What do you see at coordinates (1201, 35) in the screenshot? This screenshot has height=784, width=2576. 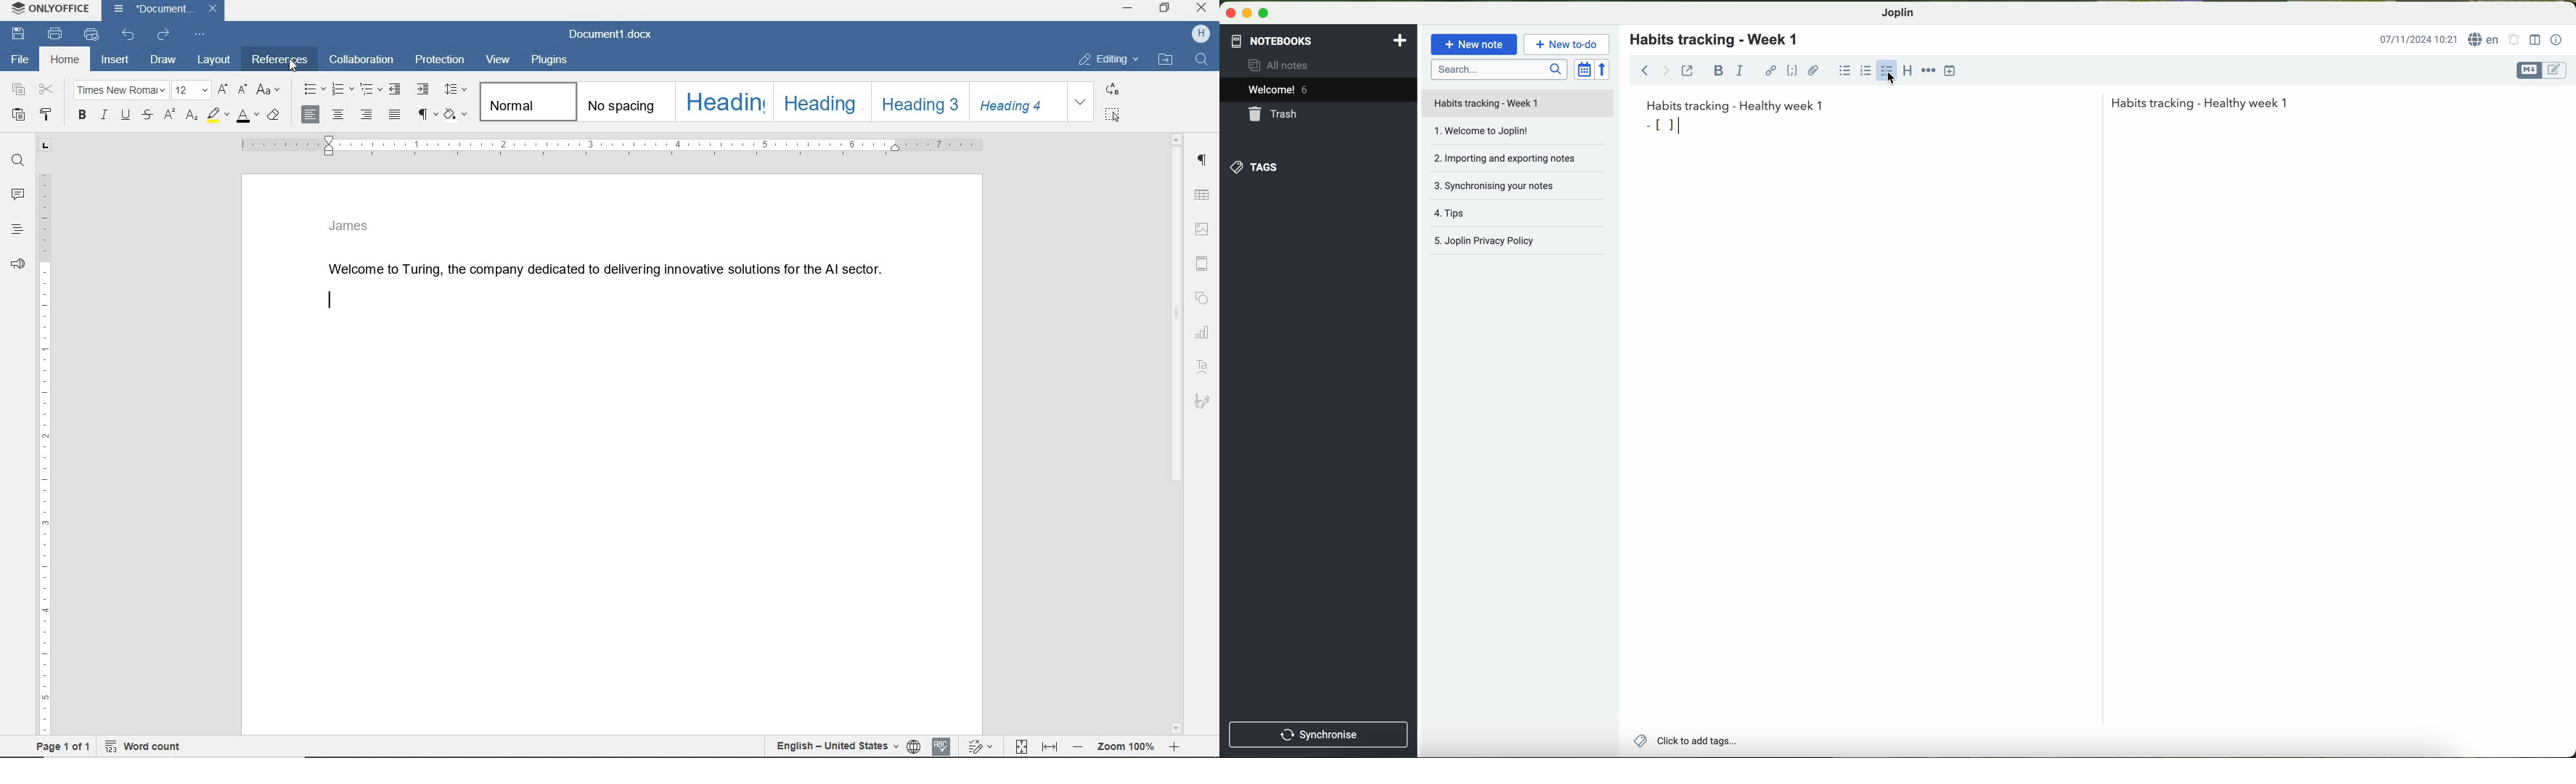 I see `username` at bounding box center [1201, 35].